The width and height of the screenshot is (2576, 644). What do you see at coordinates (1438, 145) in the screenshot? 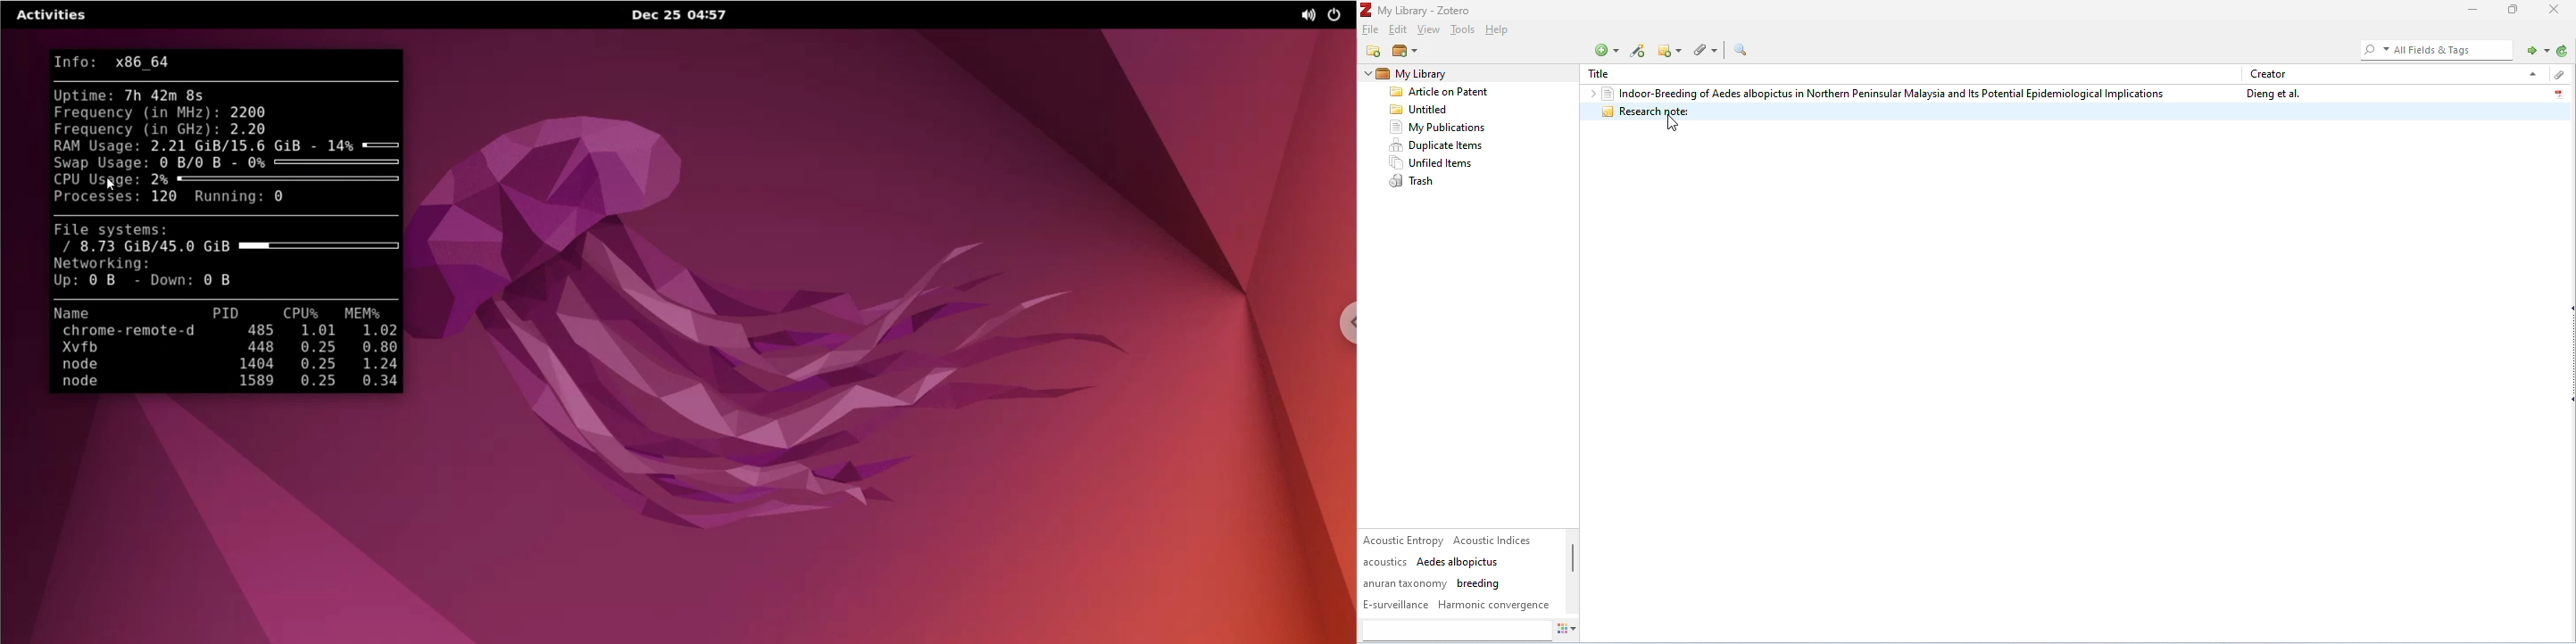
I see `duplicate items` at bounding box center [1438, 145].